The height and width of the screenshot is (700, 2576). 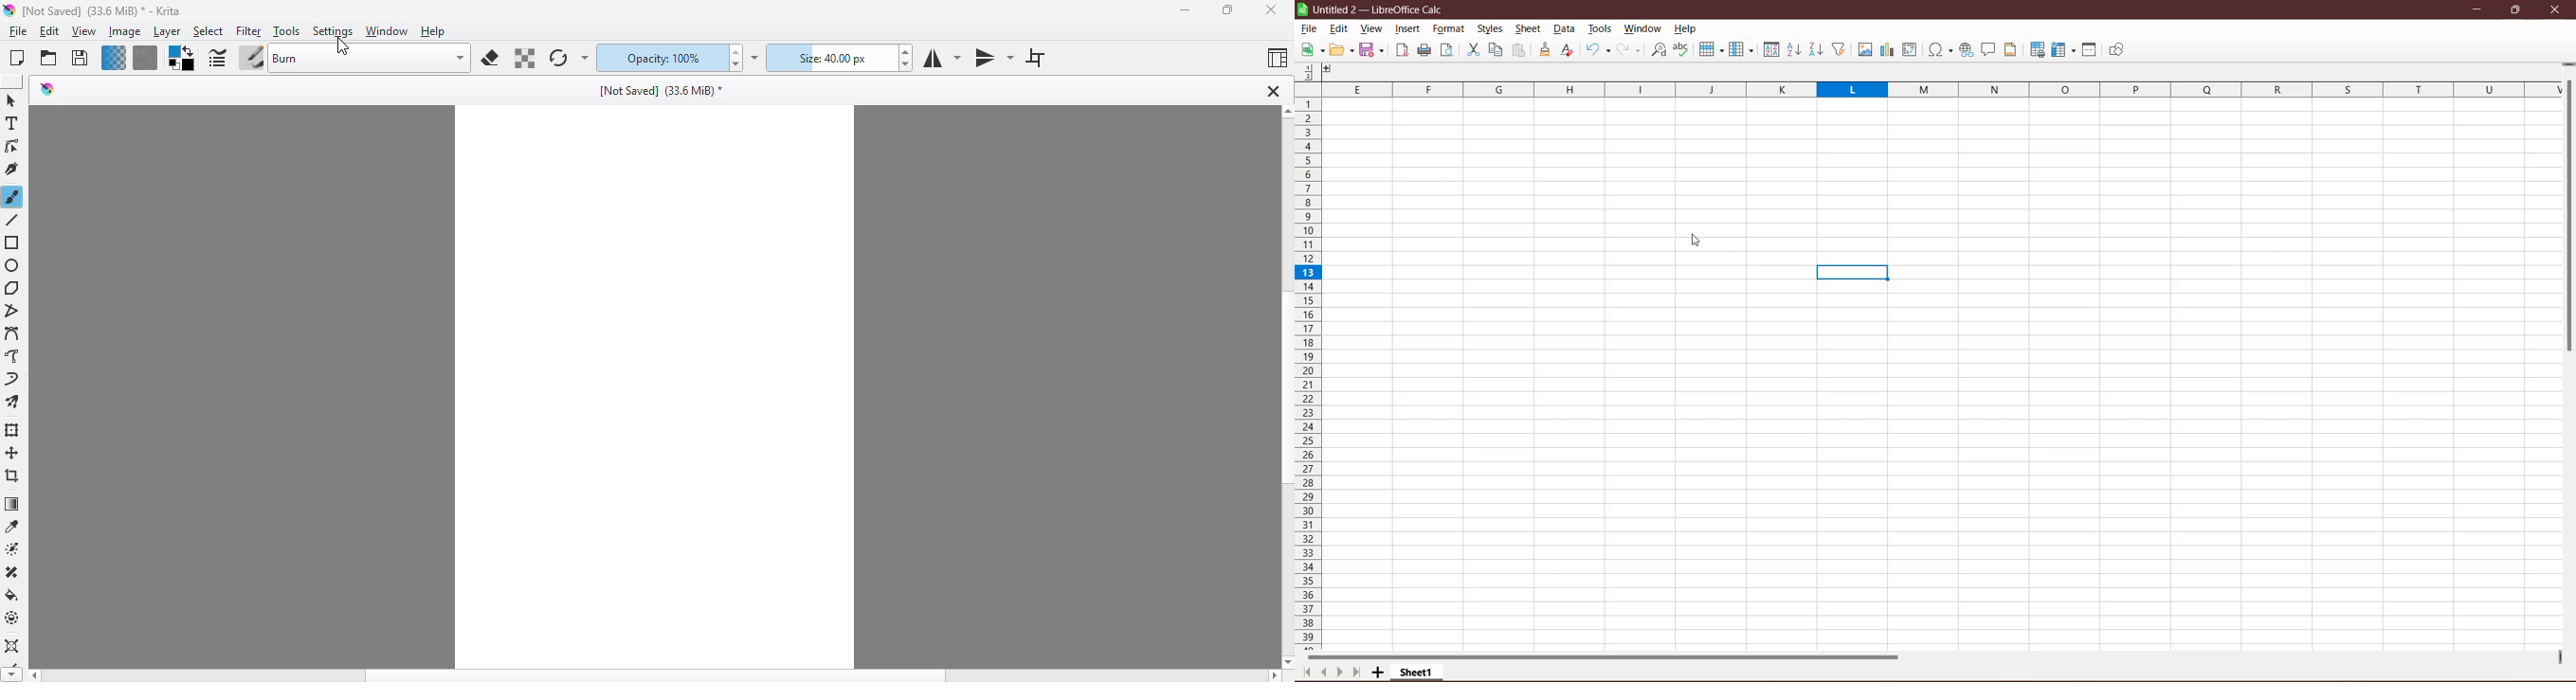 I want to click on smart patch tool, so click(x=12, y=572).